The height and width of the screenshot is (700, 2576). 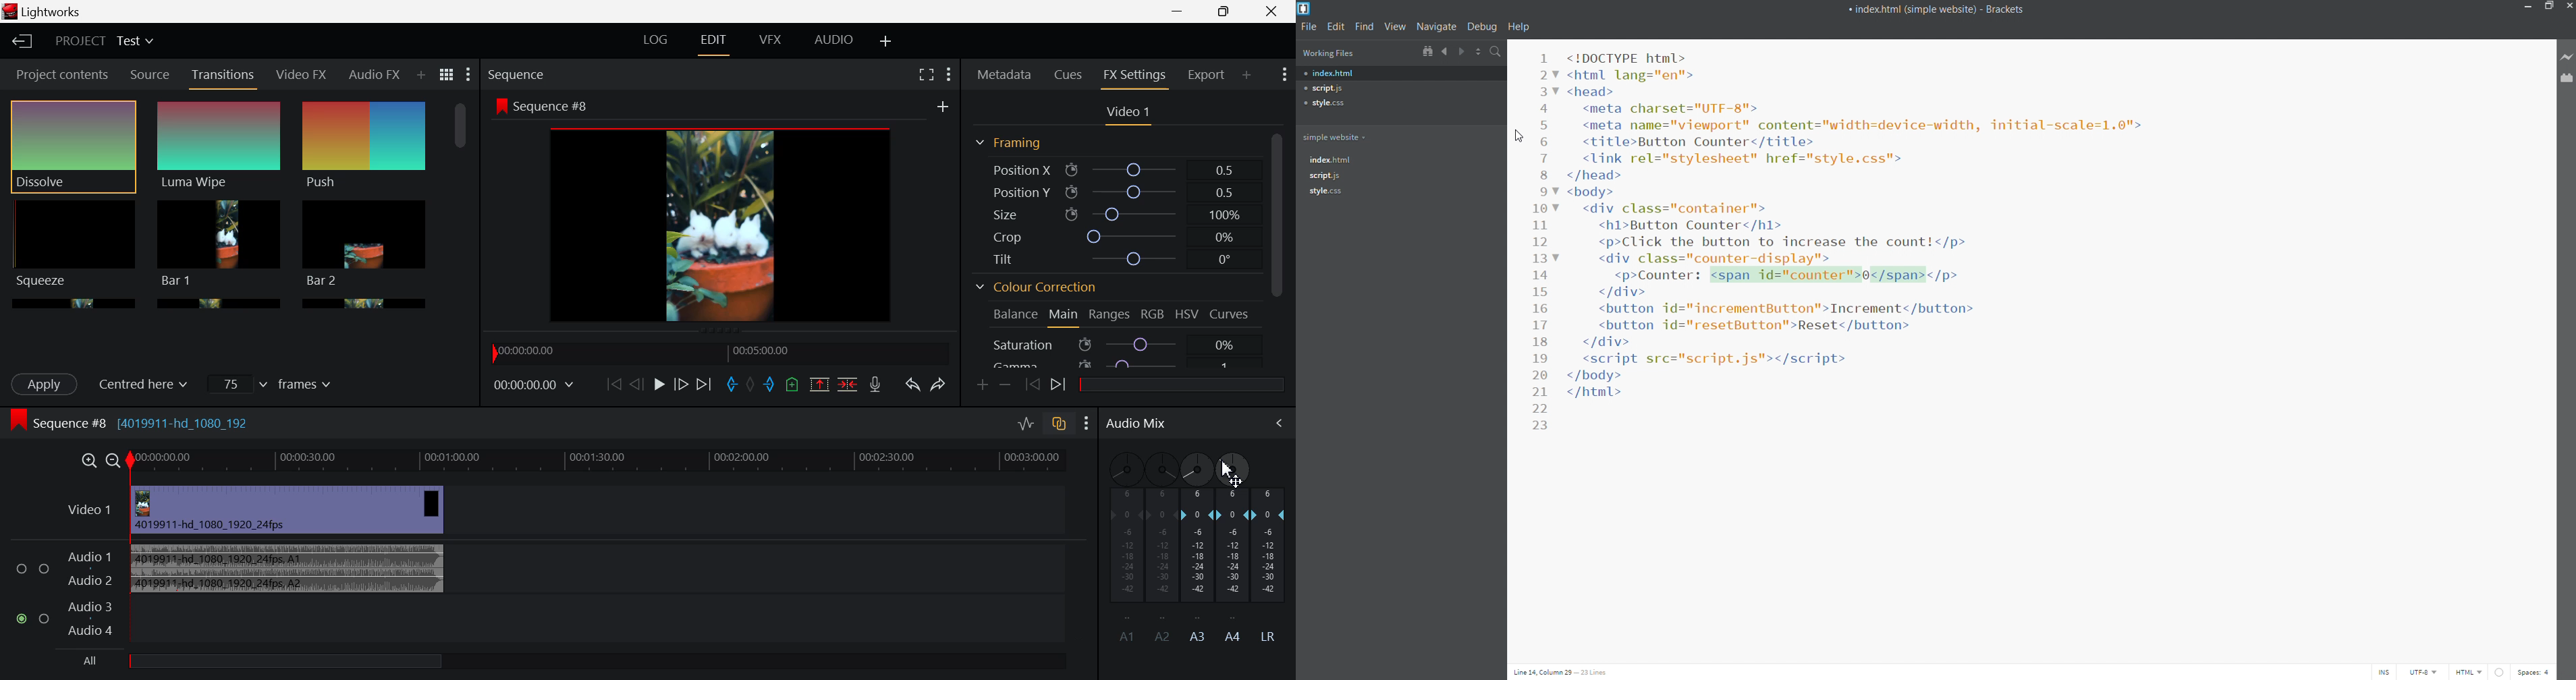 I want to click on Project Title, so click(x=107, y=41).